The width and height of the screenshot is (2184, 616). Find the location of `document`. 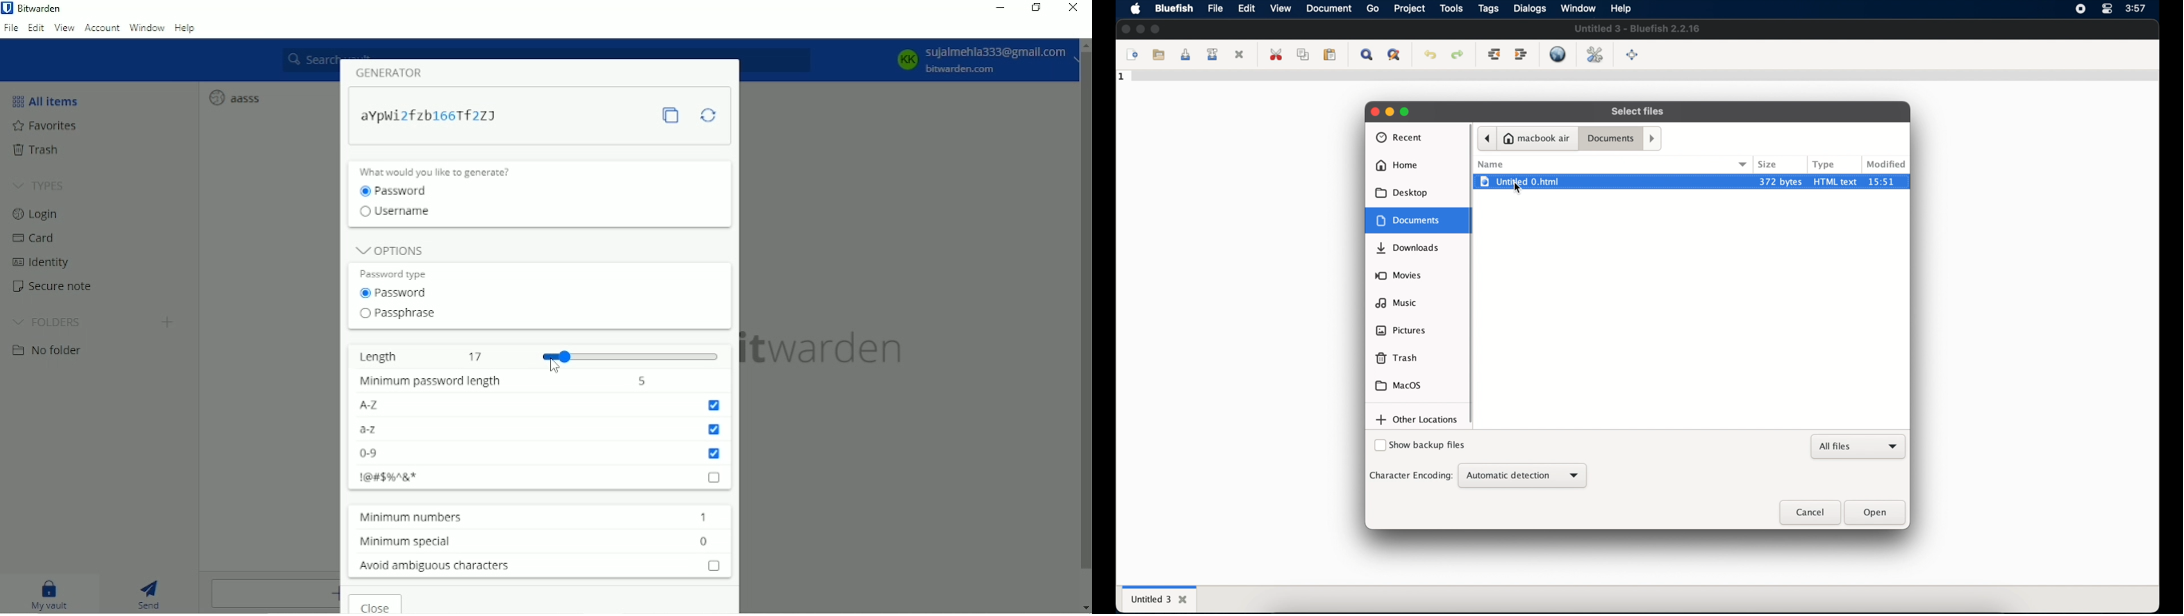

document is located at coordinates (1330, 8).